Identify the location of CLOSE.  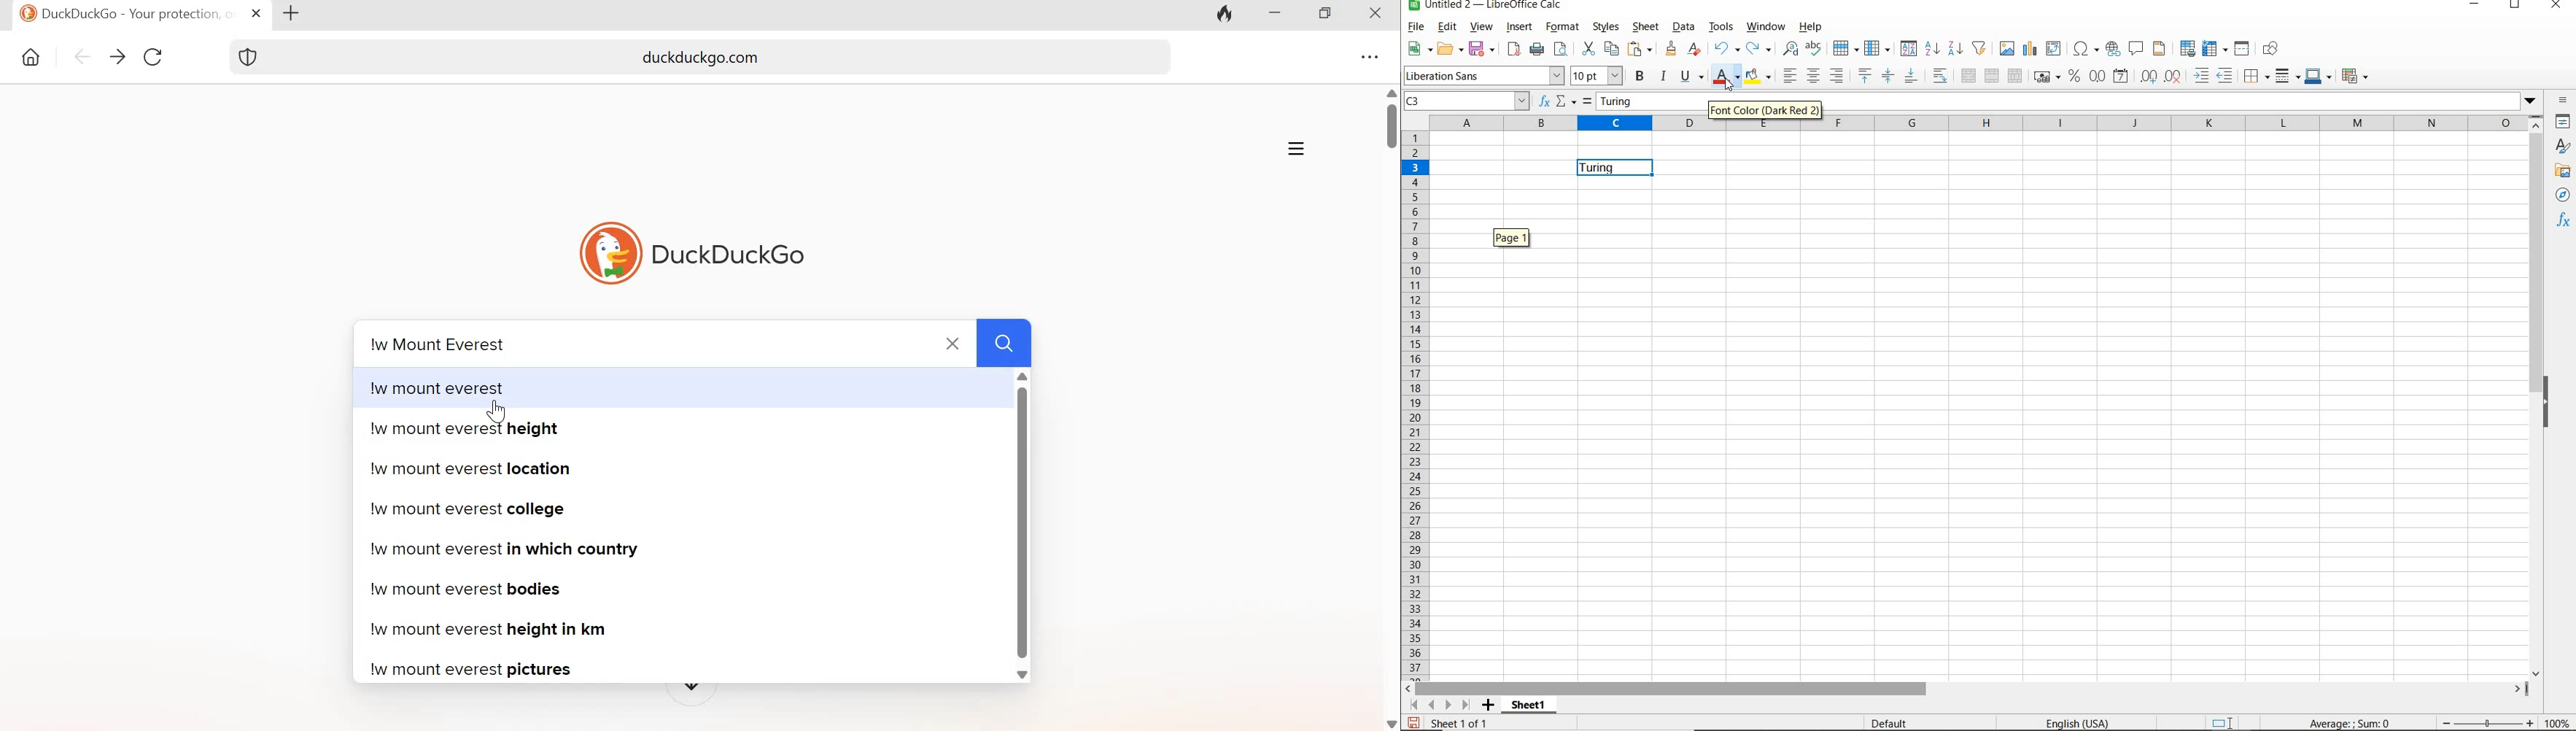
(2557, 7).